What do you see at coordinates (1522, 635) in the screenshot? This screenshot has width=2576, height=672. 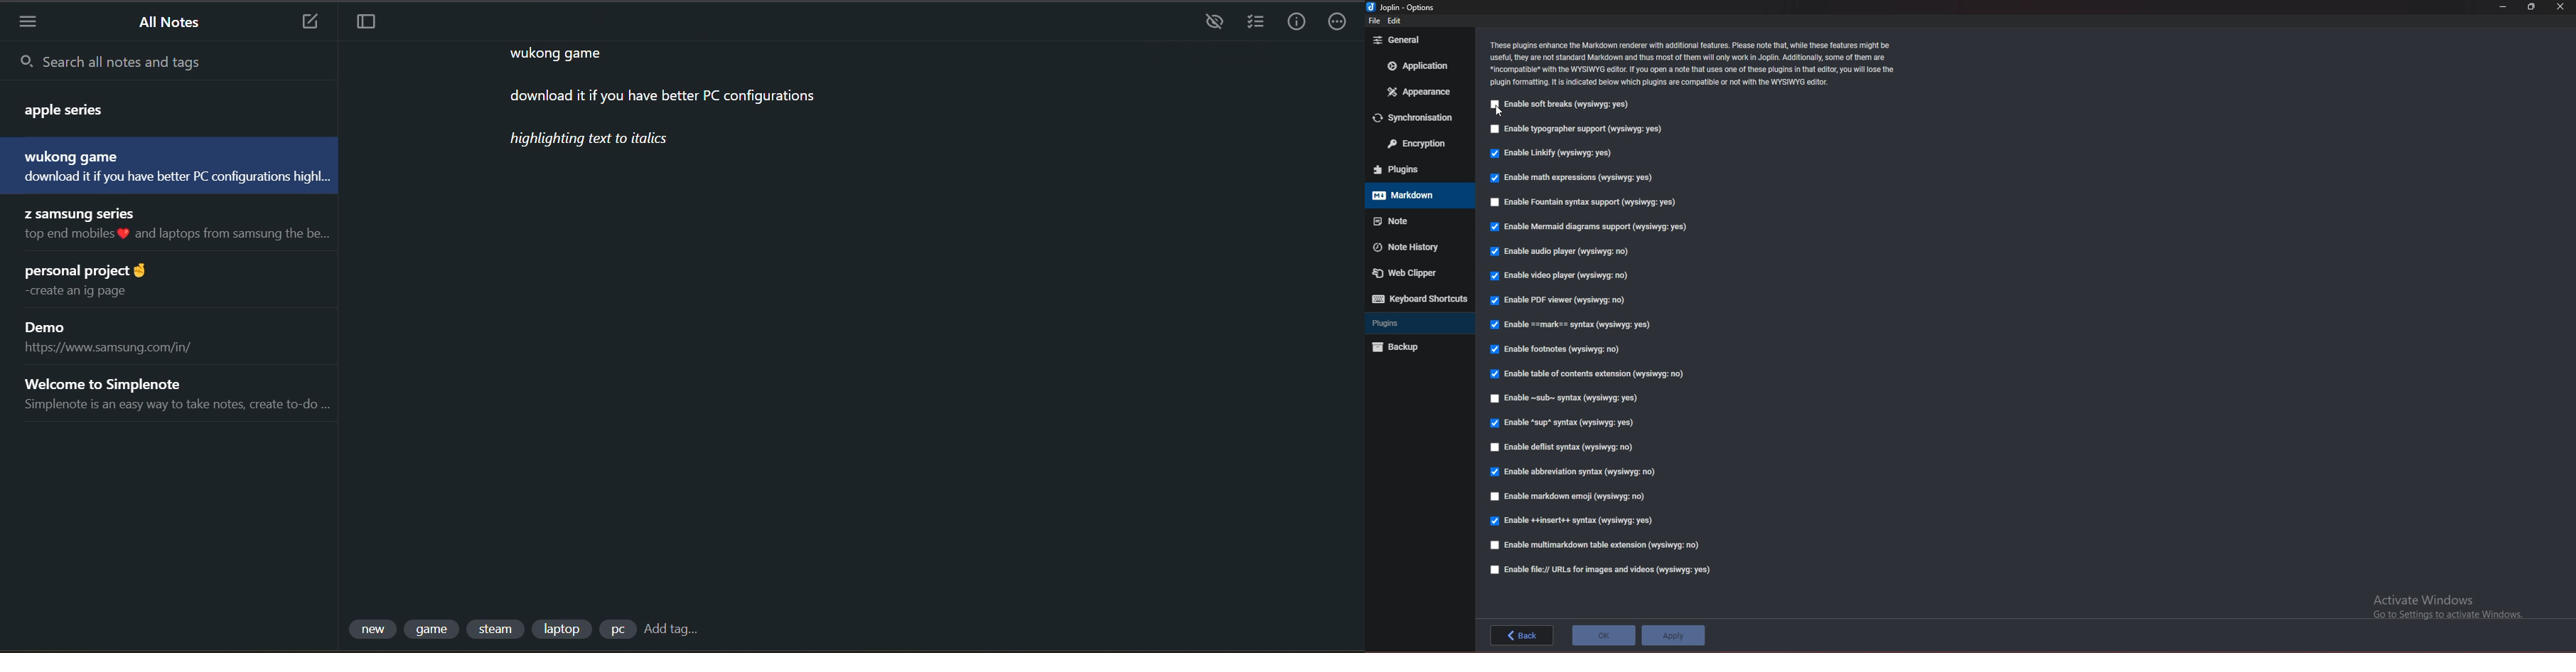 I see `back` at bounding box center [1522, 635].